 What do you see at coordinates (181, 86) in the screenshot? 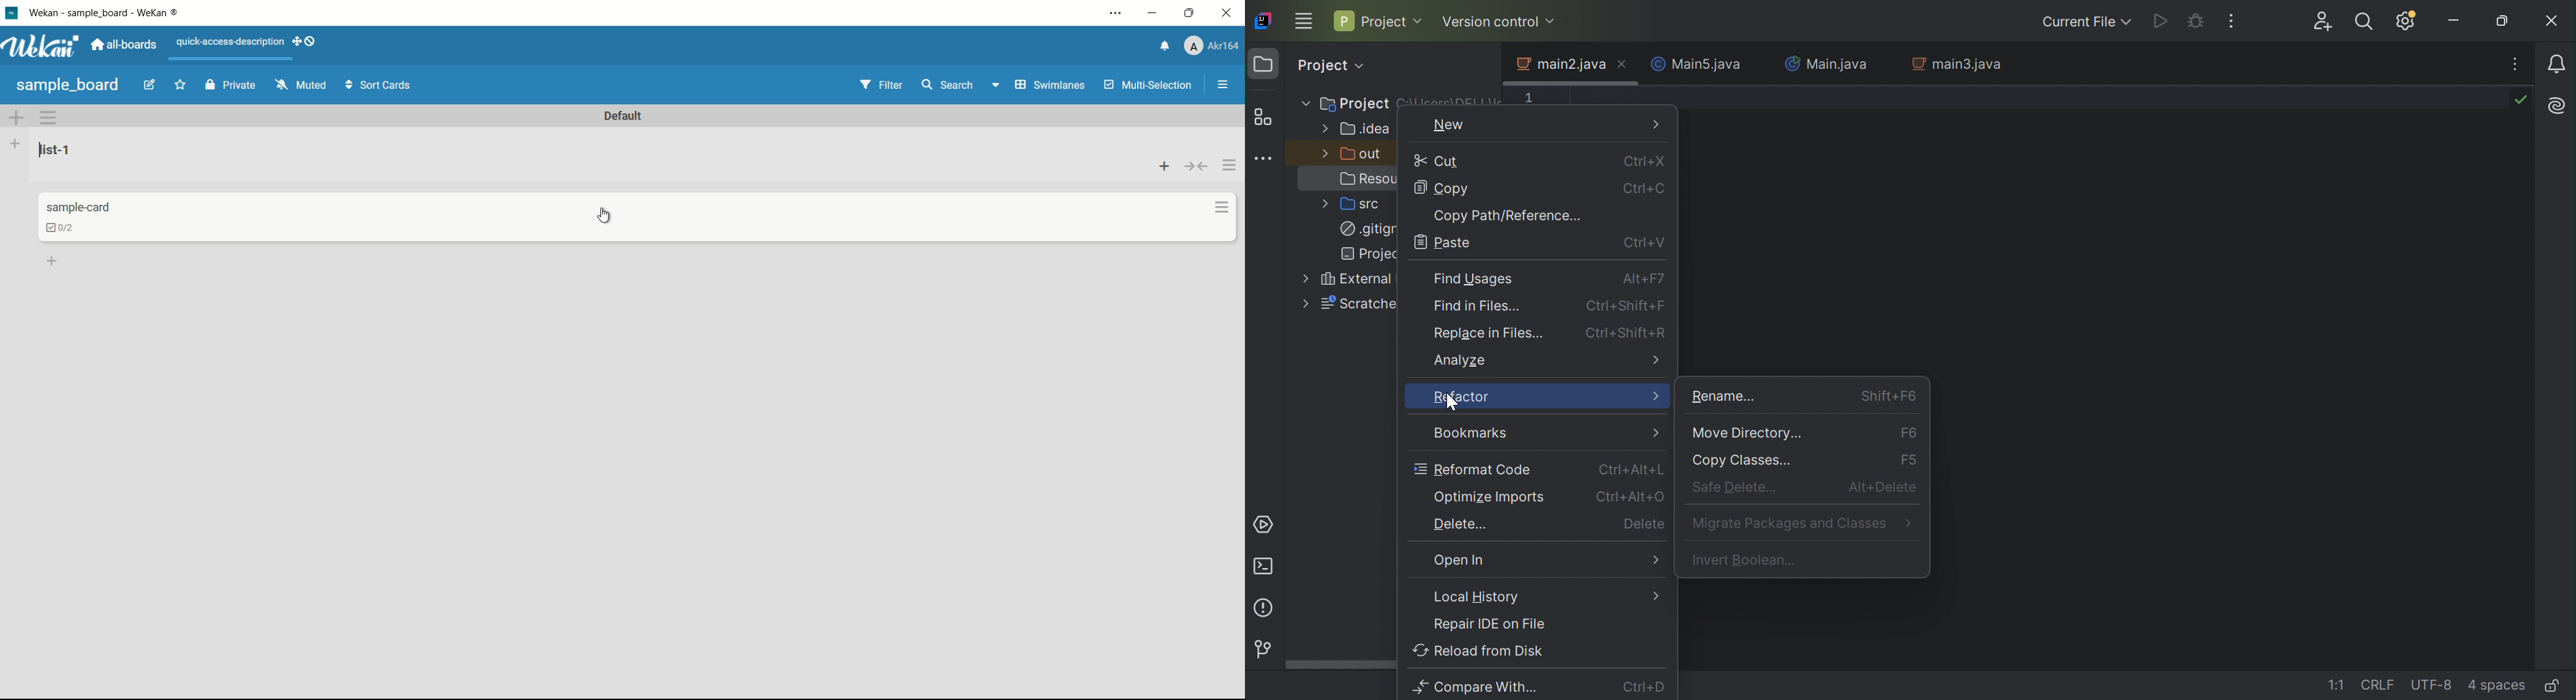
I see `star this board` at bounding box center [181, 86].